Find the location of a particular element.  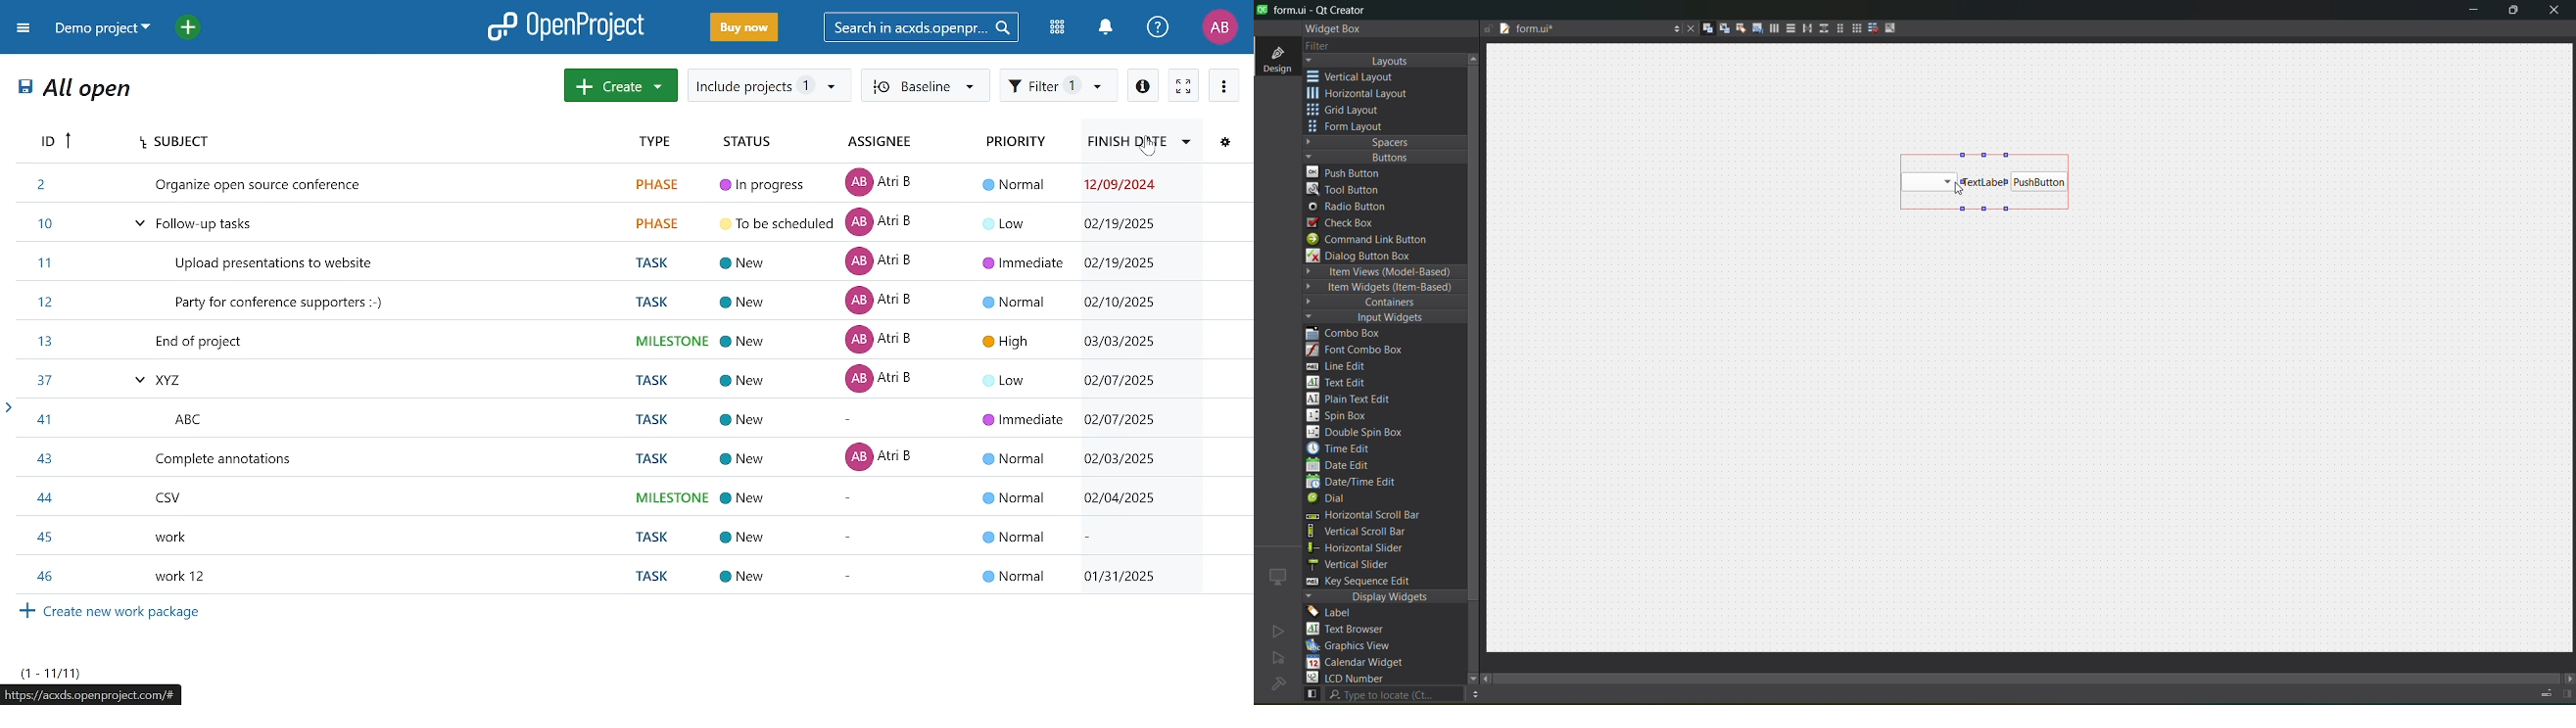

Baseline is located at coordinates (922, 86).